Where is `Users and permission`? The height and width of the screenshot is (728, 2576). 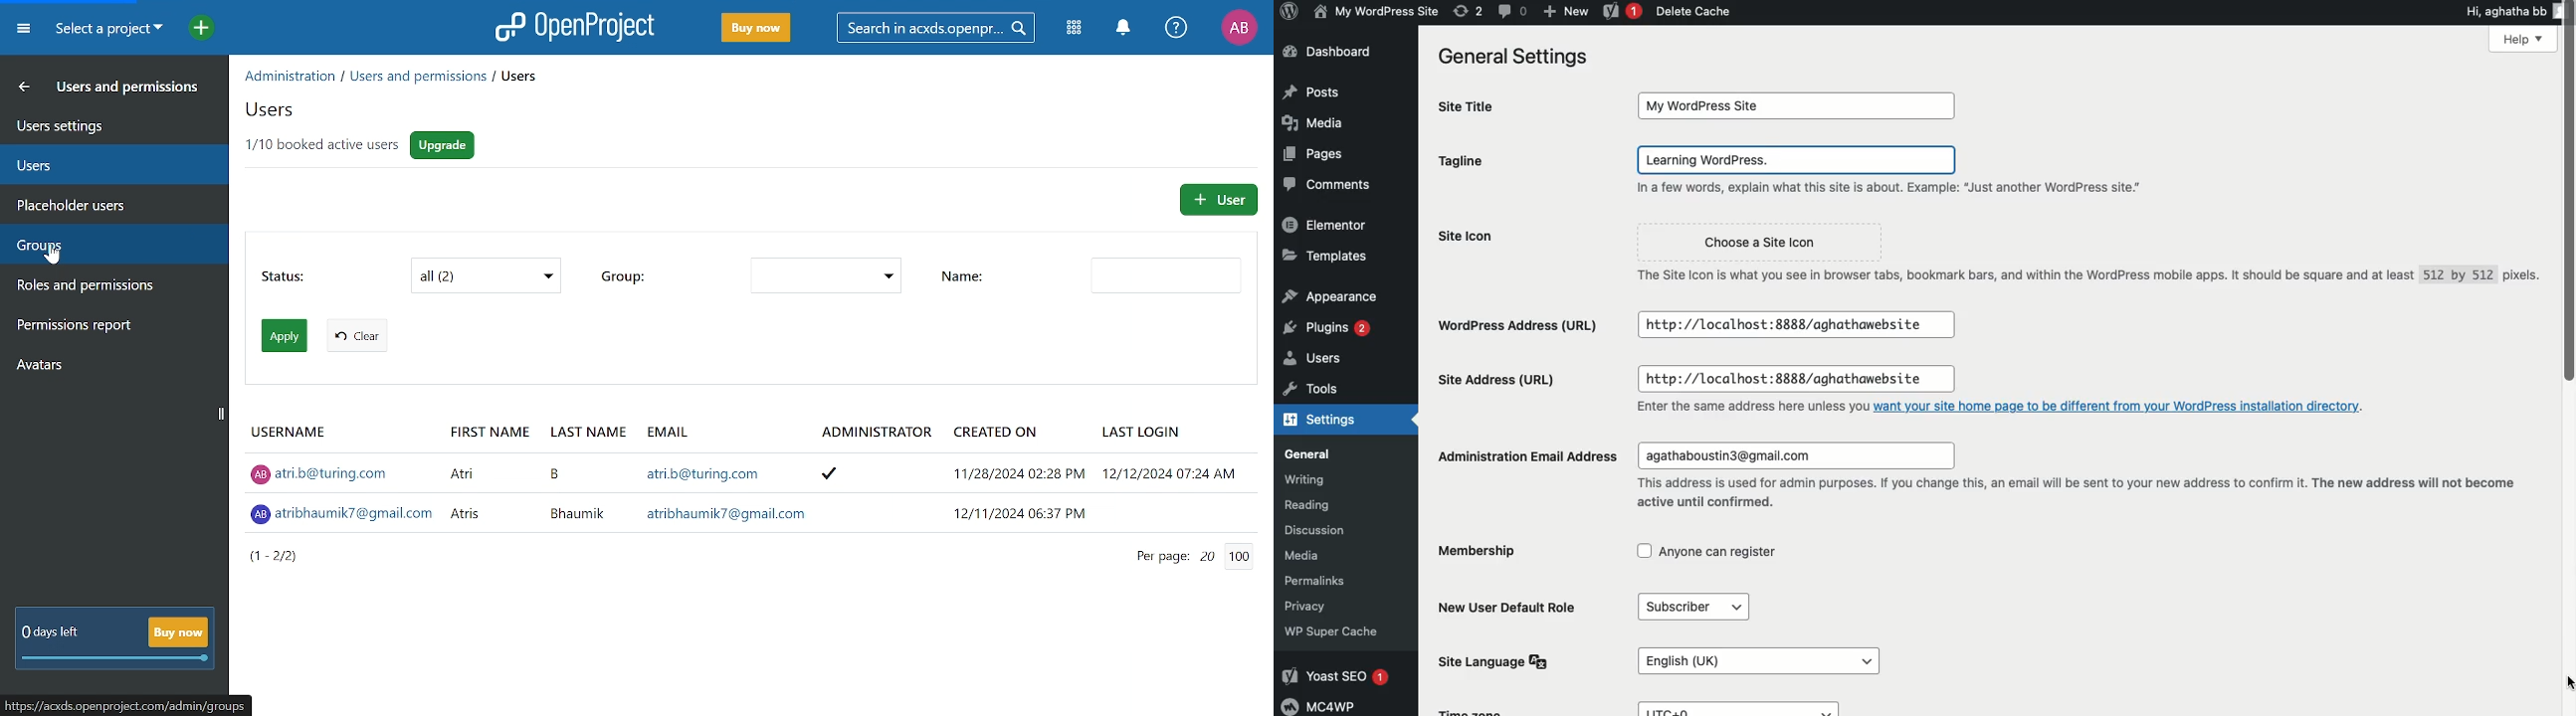 Users and permission is located at coordinates (99, 89).